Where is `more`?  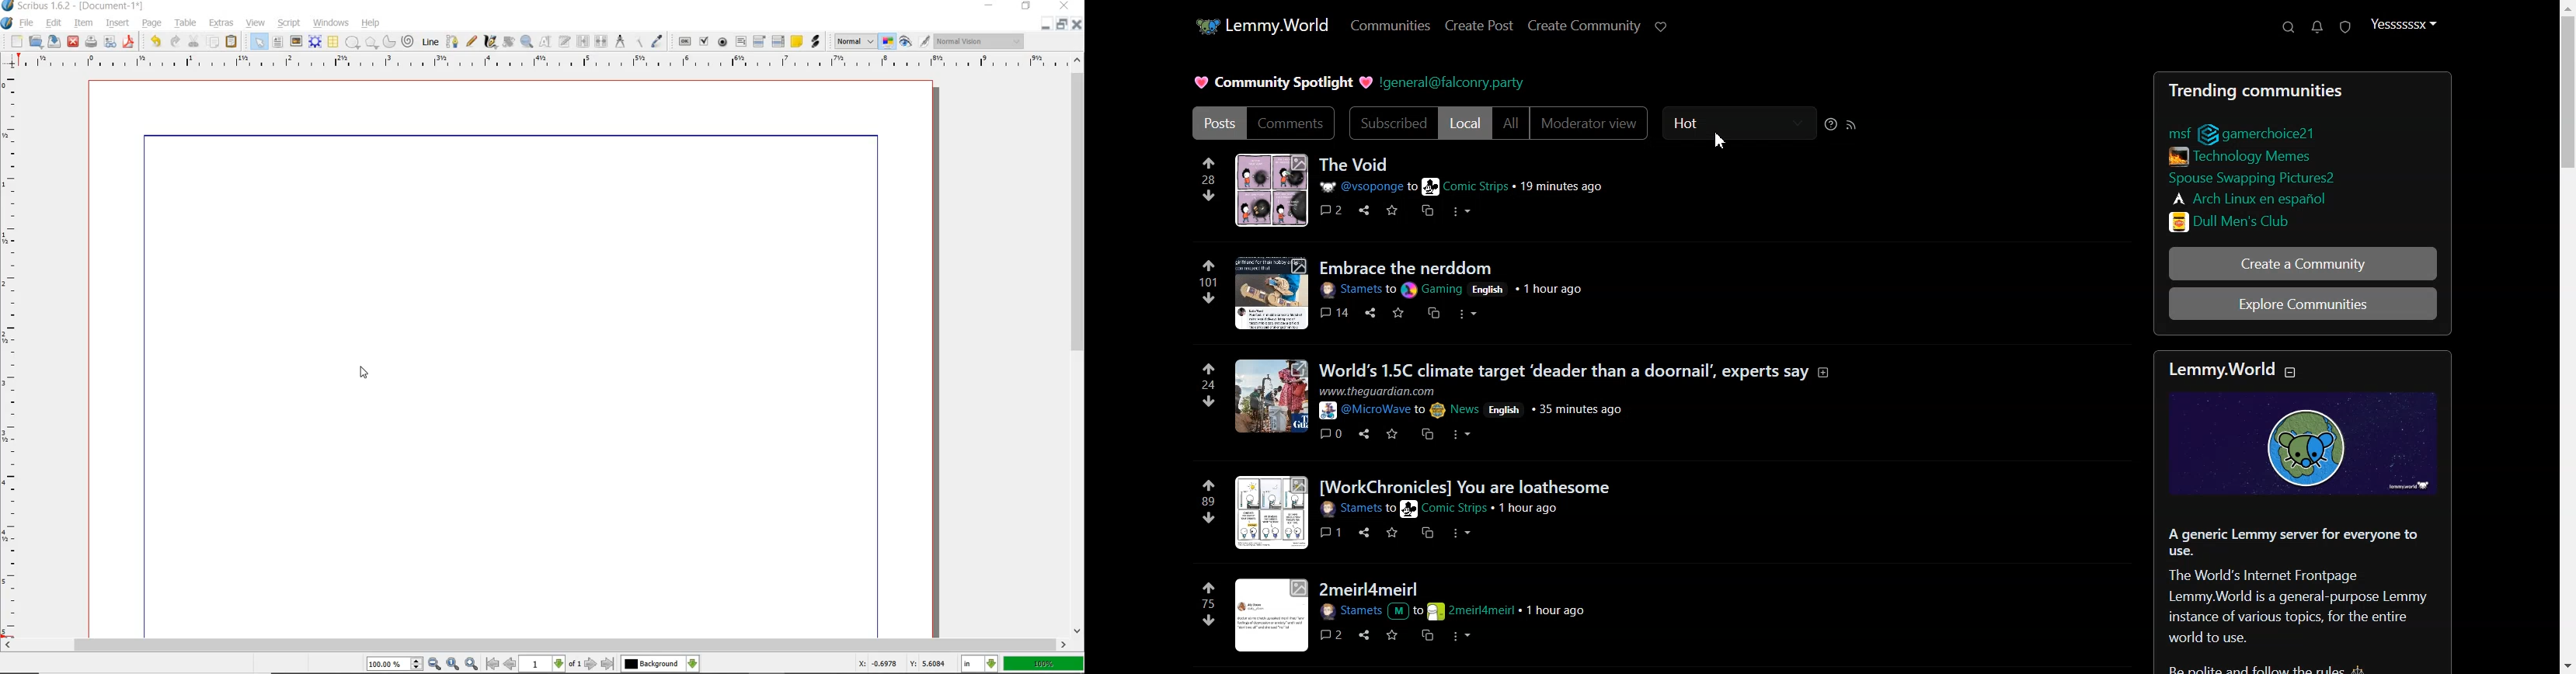
more is located at coordinates (1457, 434).